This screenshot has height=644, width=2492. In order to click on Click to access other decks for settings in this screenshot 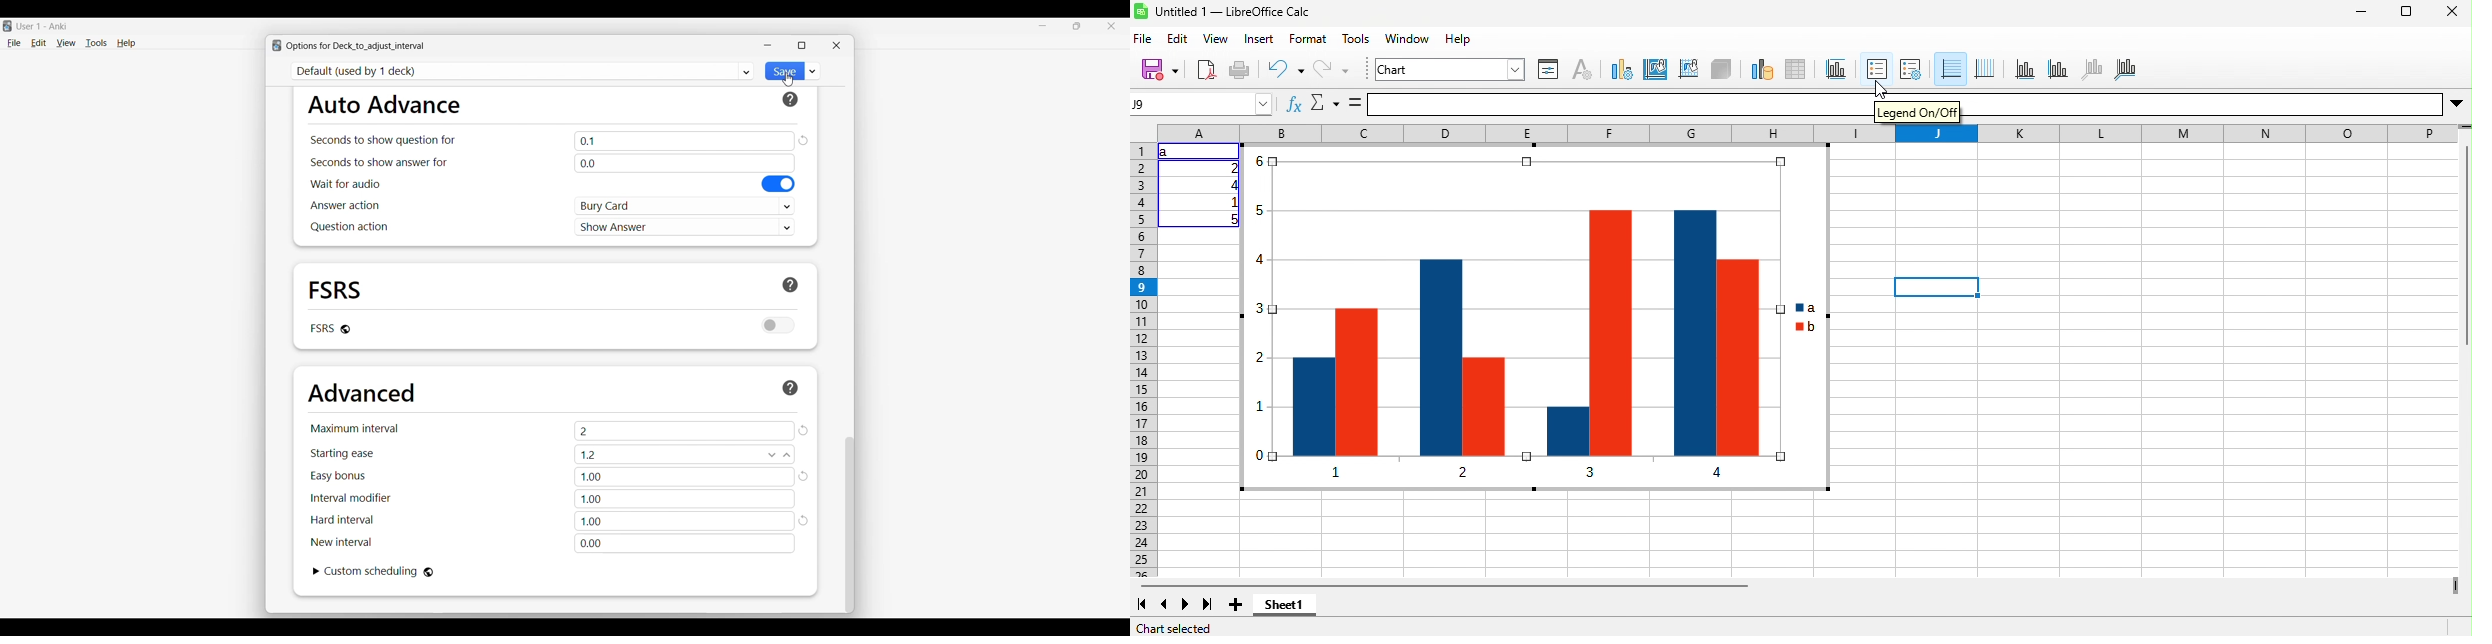, I will do `click(524, 71)`.